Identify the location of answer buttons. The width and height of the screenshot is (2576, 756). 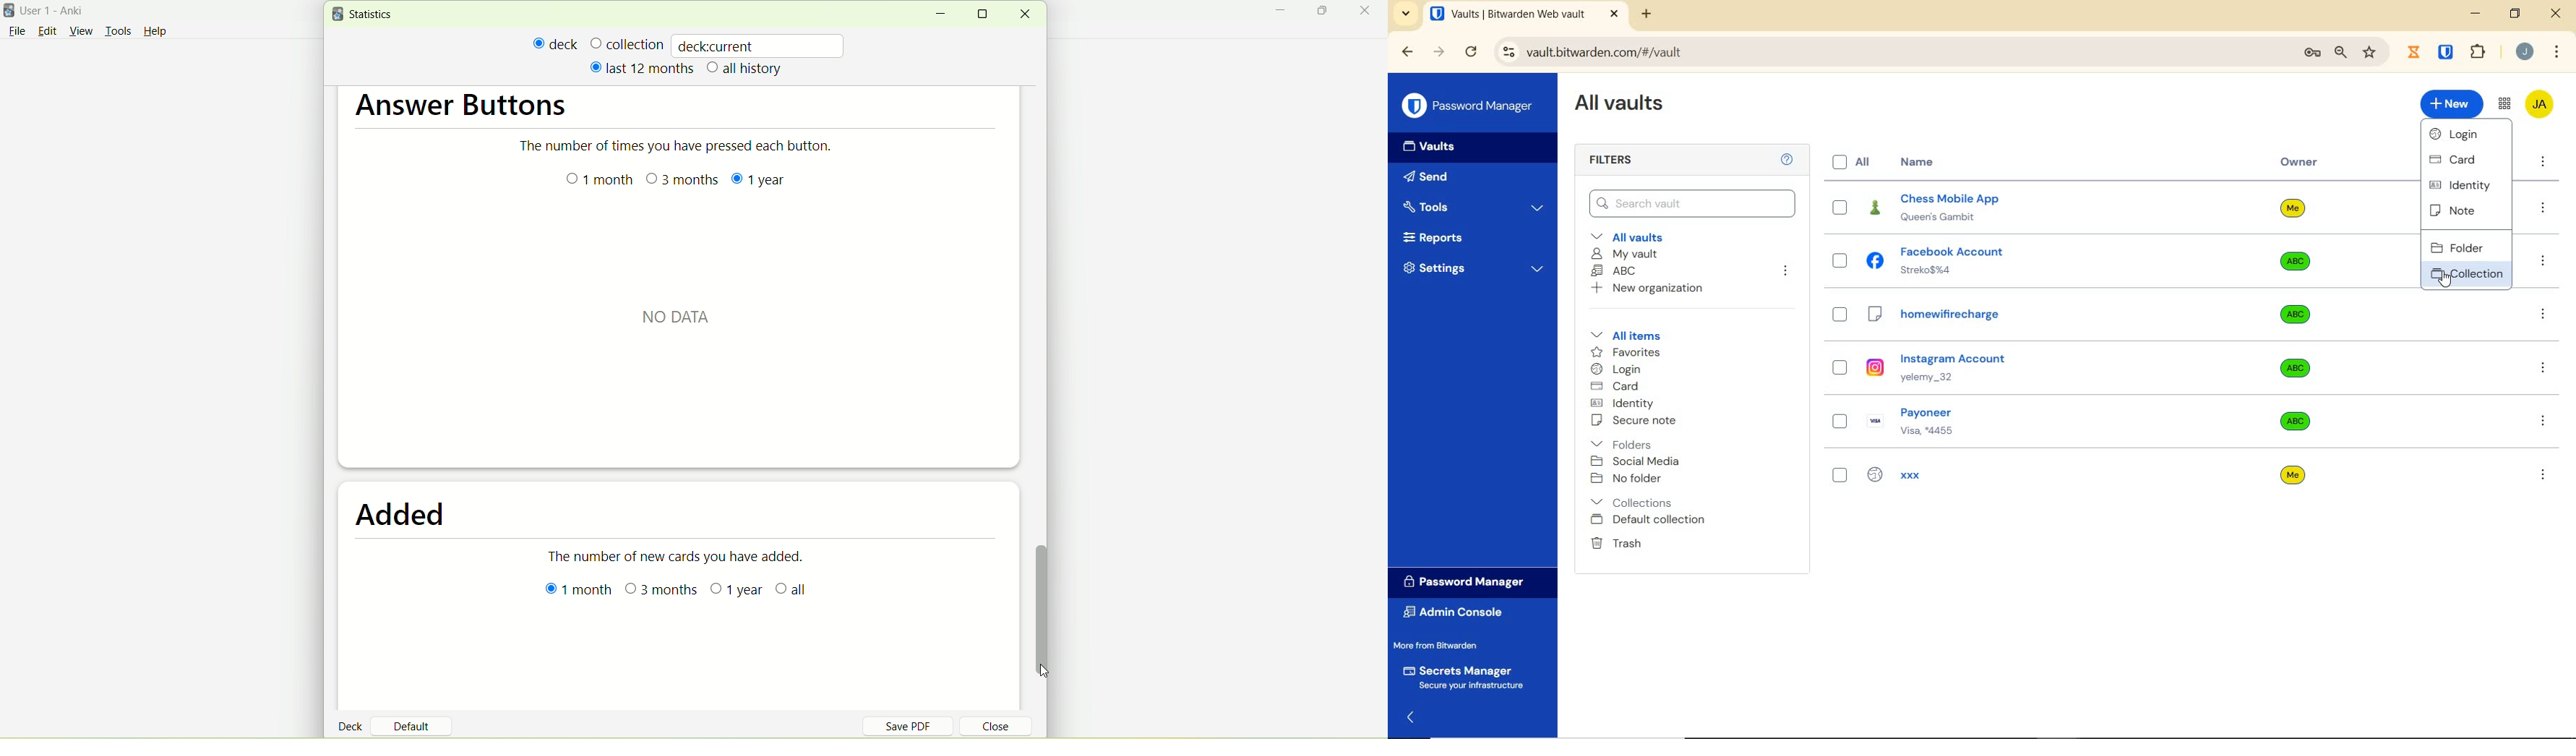
(466, 109).